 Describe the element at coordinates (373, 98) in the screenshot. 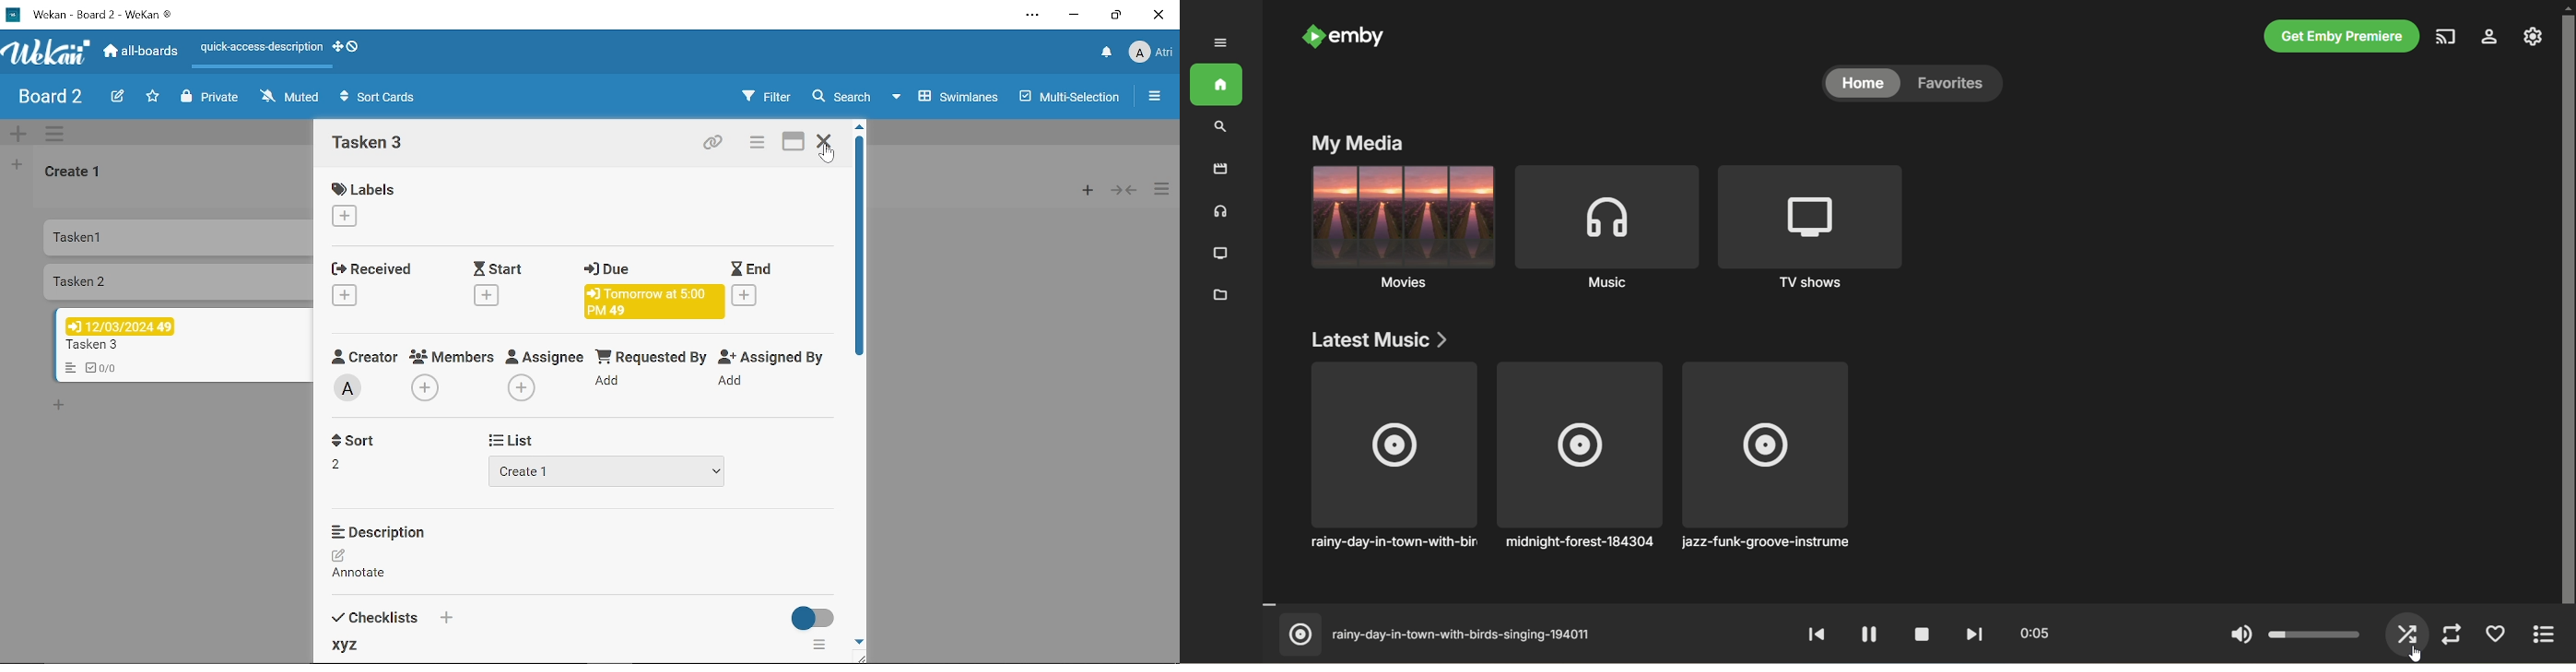

I see `Sort Cards` at that location.